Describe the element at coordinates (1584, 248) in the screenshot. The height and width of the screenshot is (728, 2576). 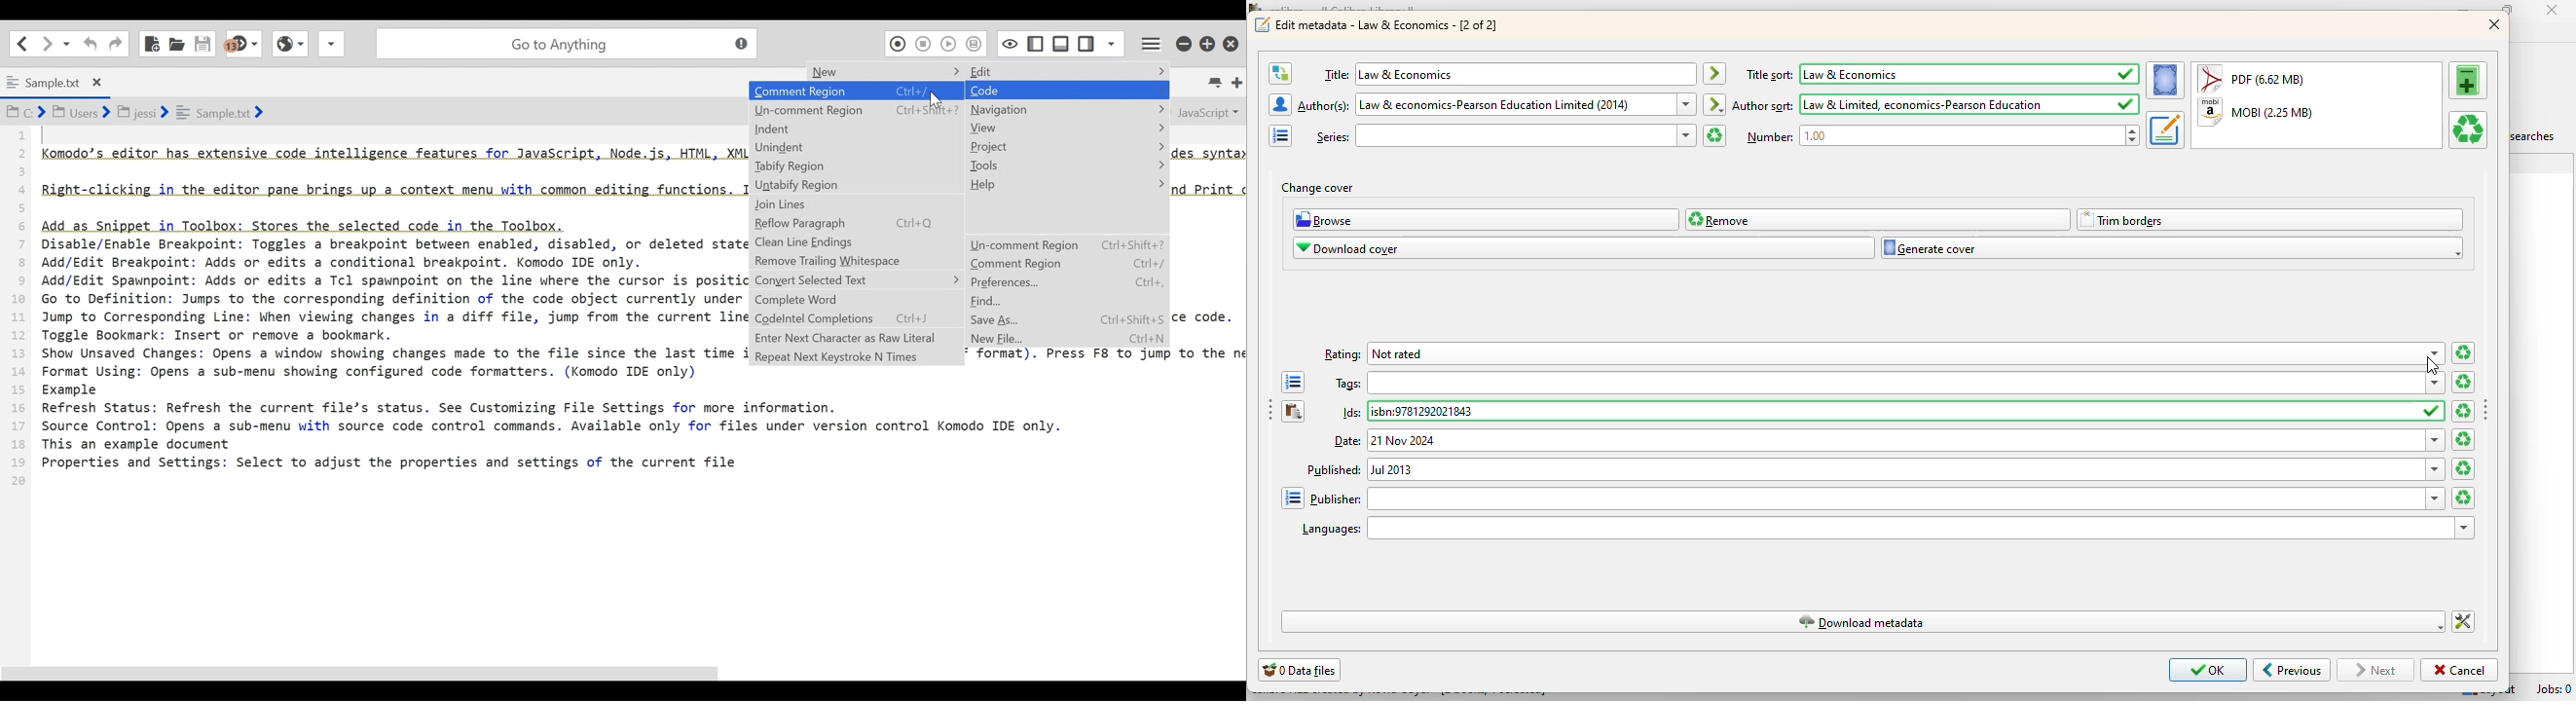
I see `download cover` at that location.